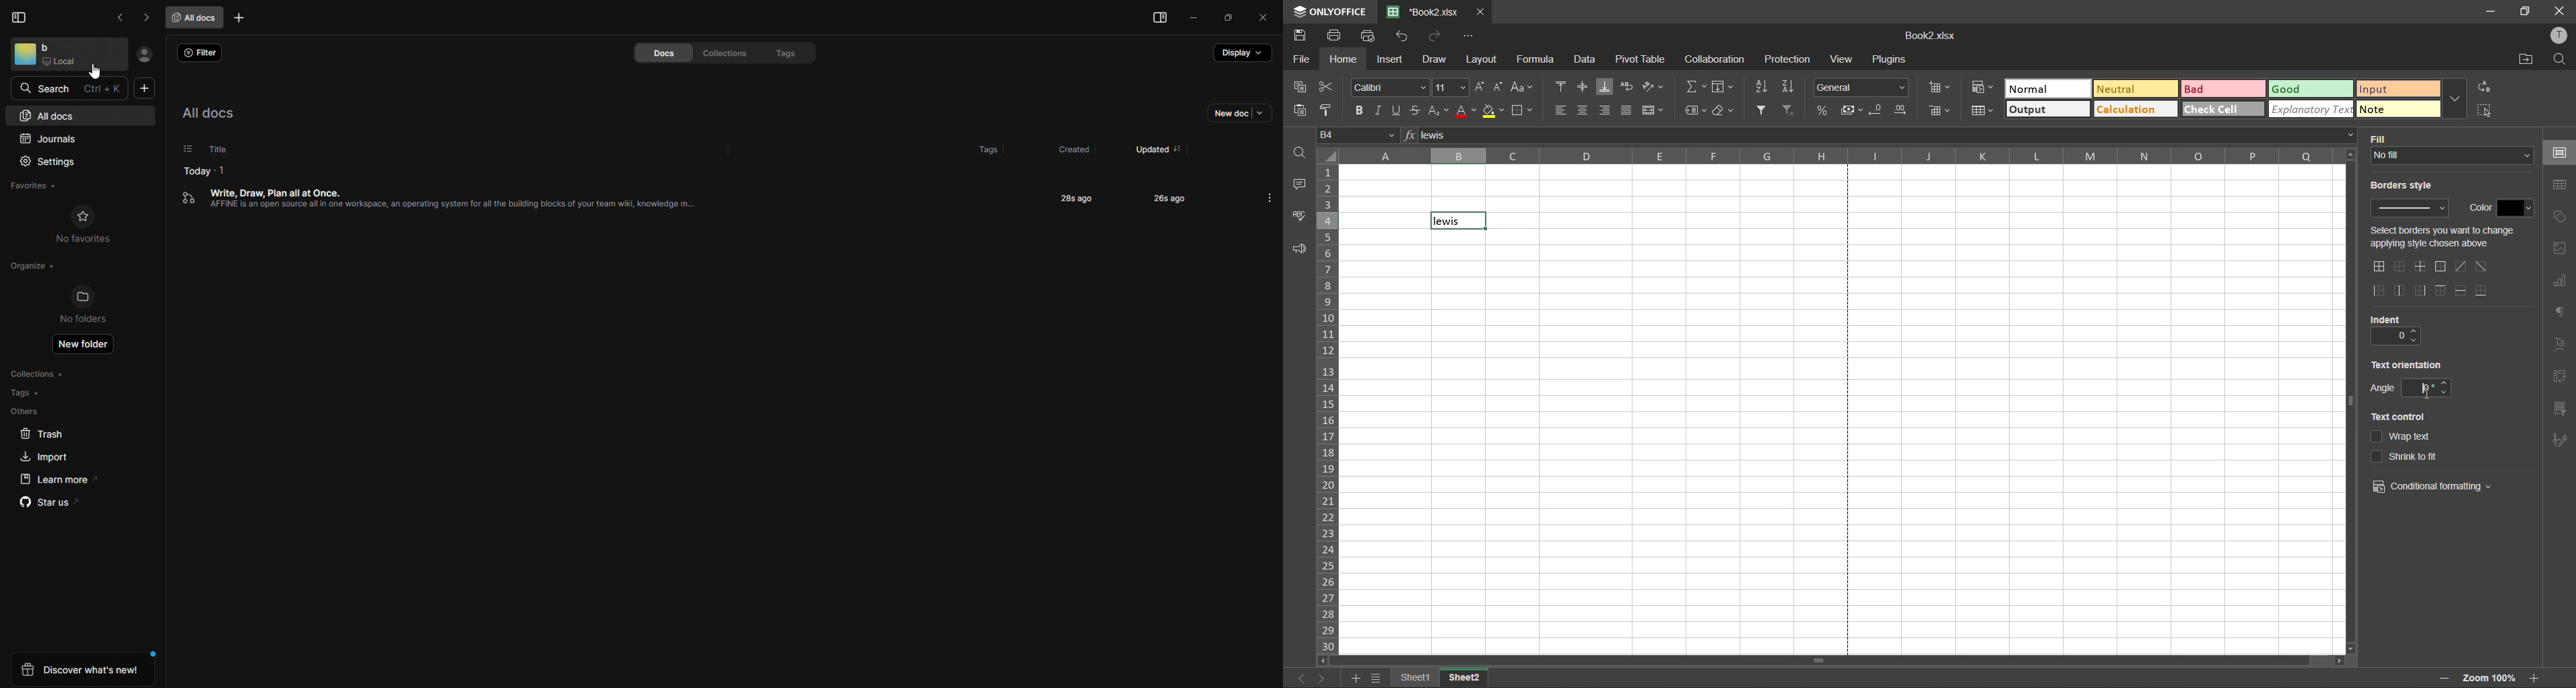  Describe the element at coordinates (2408, 364) in the screenshot. I see `text orientation ` at that location.